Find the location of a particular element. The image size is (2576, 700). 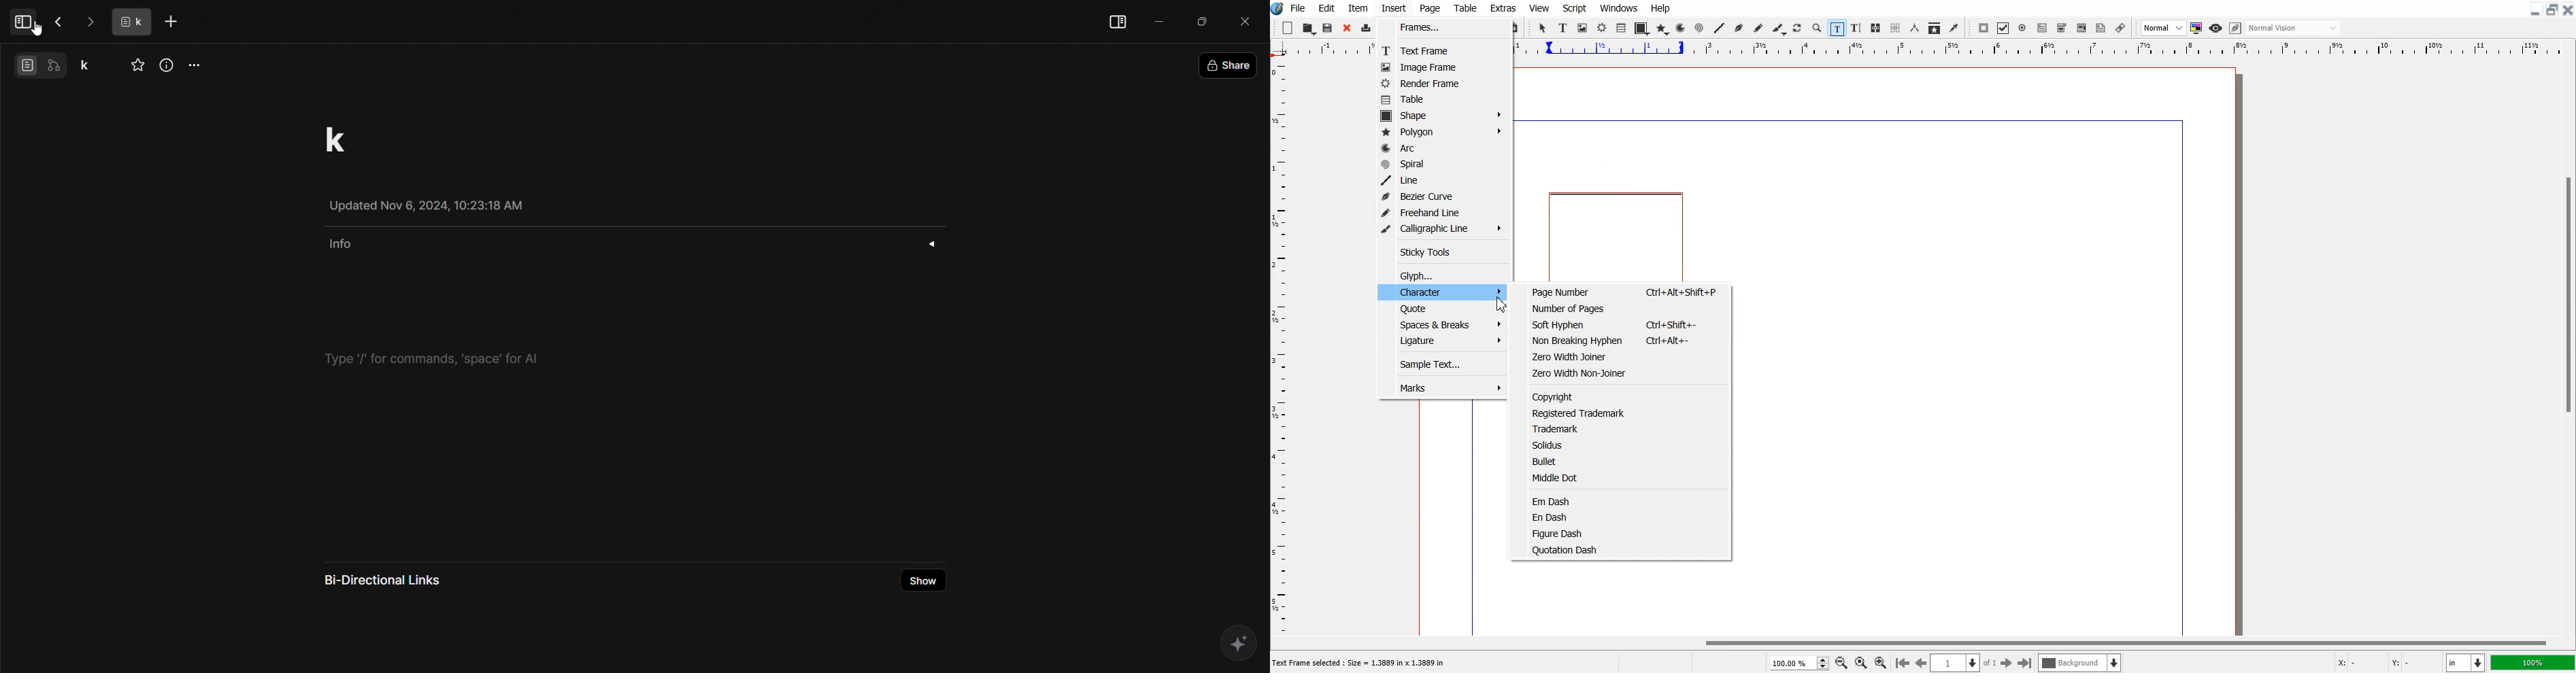

Vertical Scroll bar is located at coordinates (2568, 347).